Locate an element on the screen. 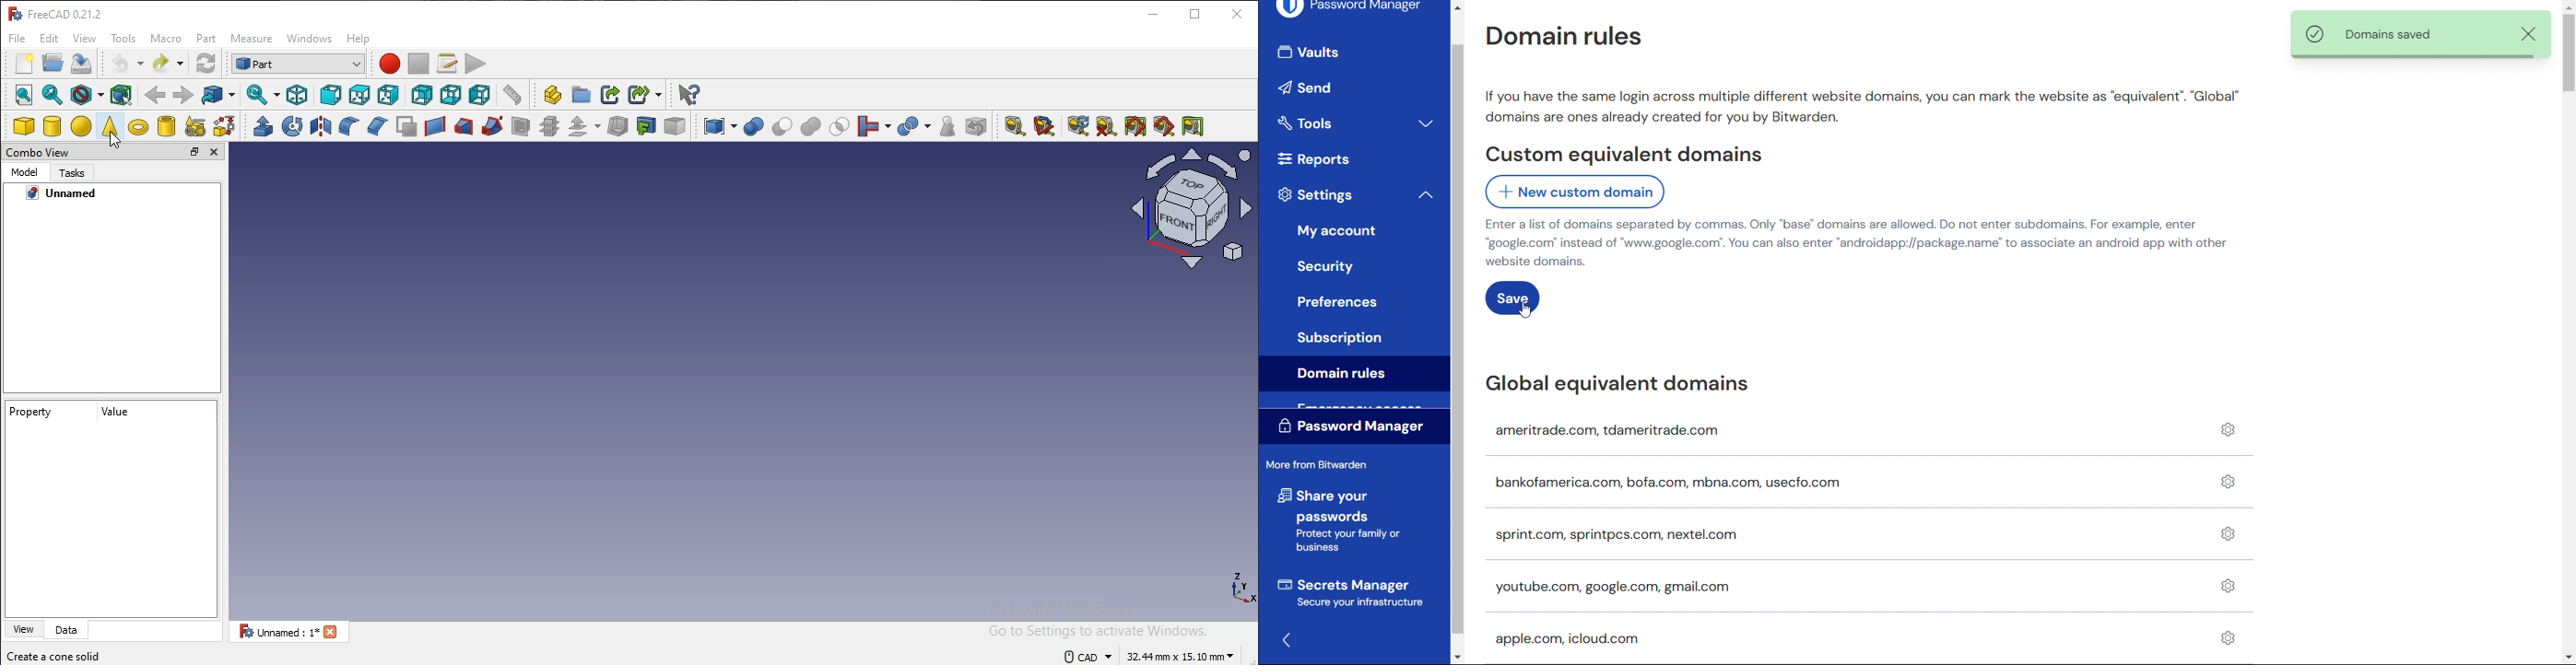  bounding box is located at coordinates (120, 93).